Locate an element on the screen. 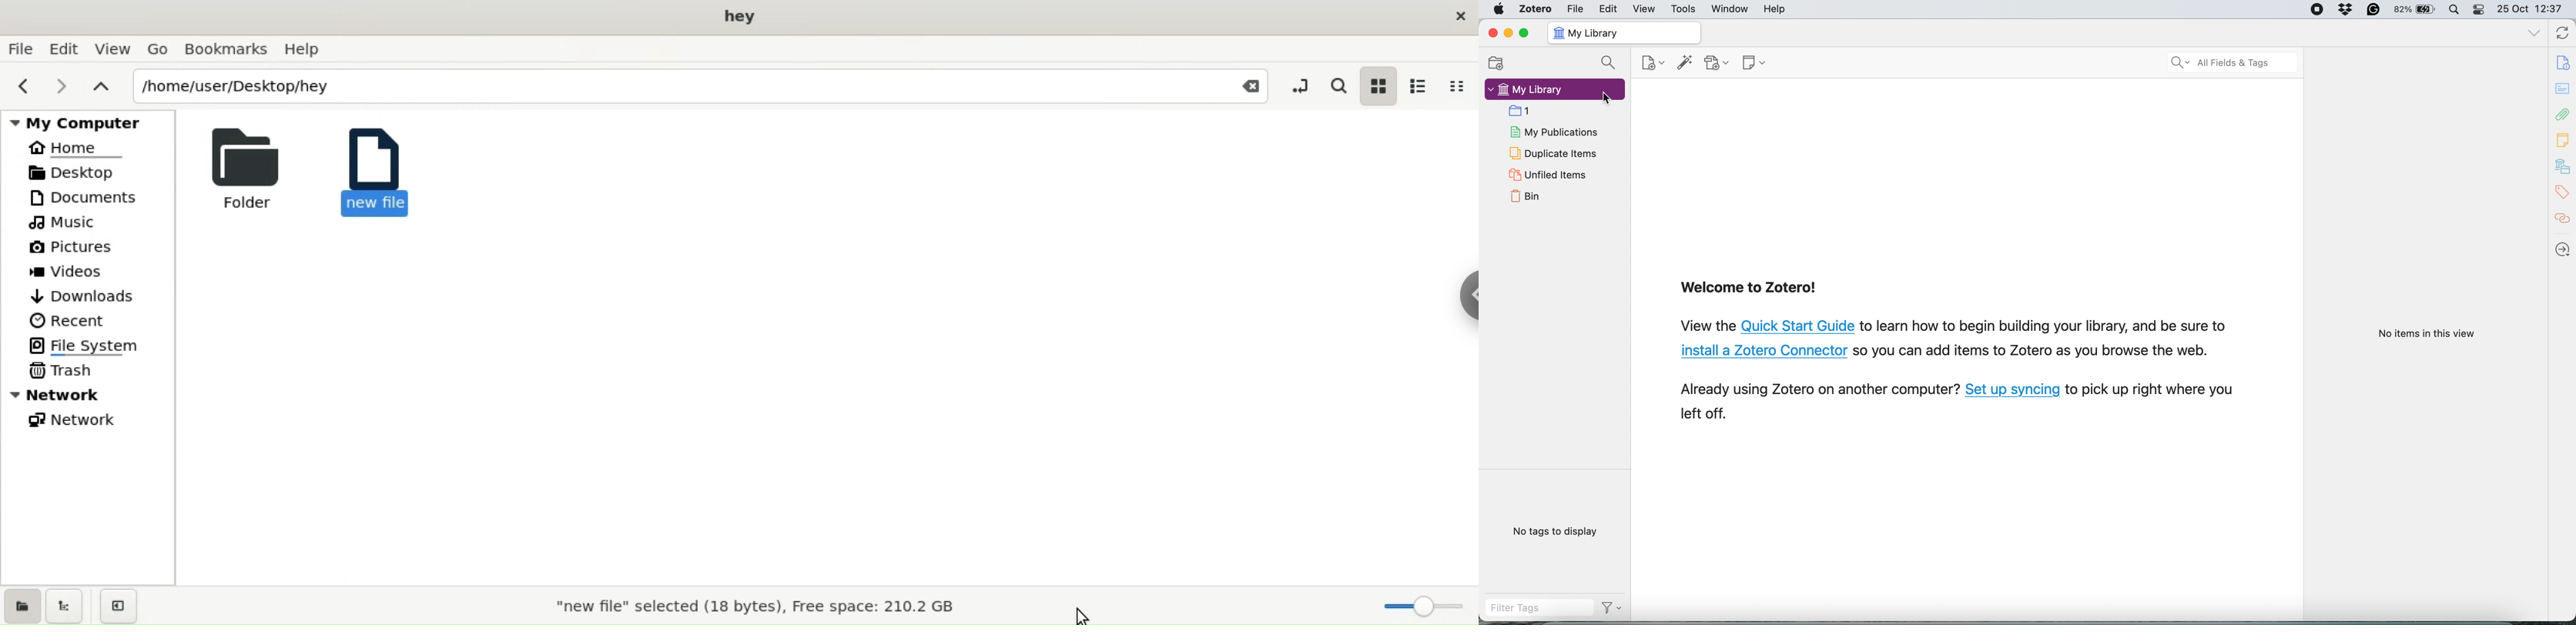 This screenshot has width=2576, height=644. Pictures is located at coordinates (72, 248).